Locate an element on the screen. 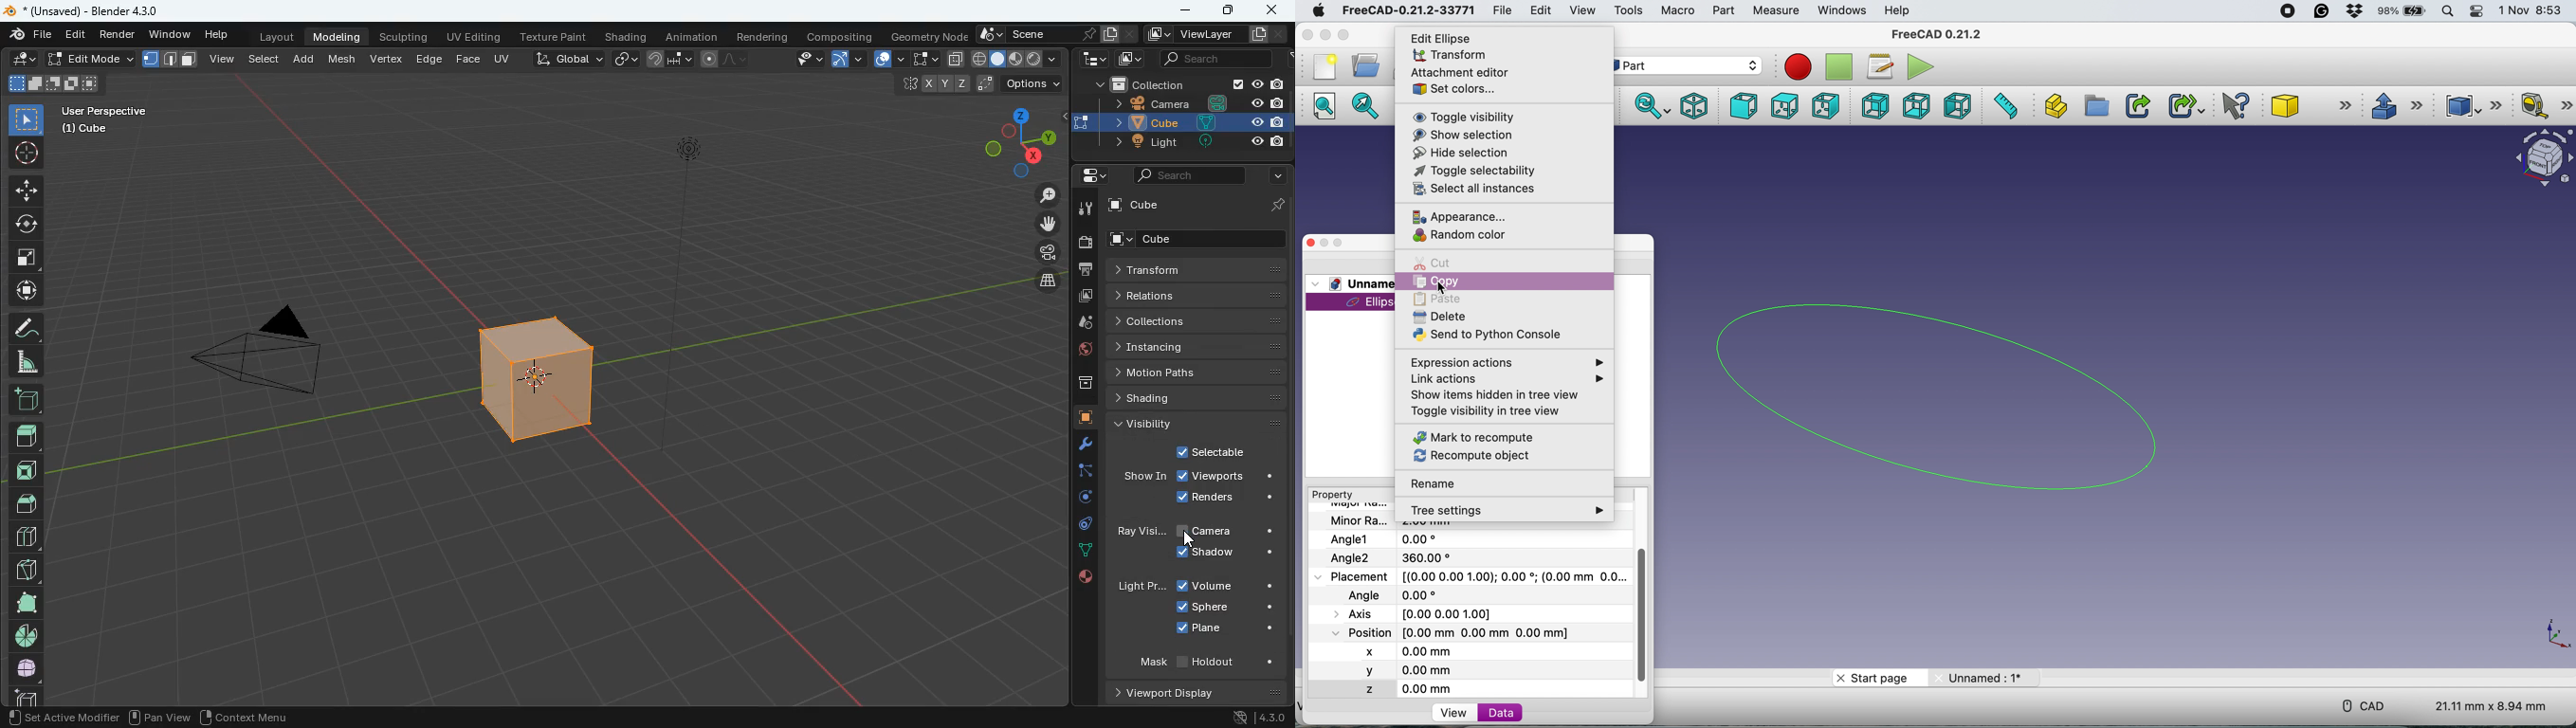 The image size is (2576, 728). isometric is located at coordinates (1694, 105).